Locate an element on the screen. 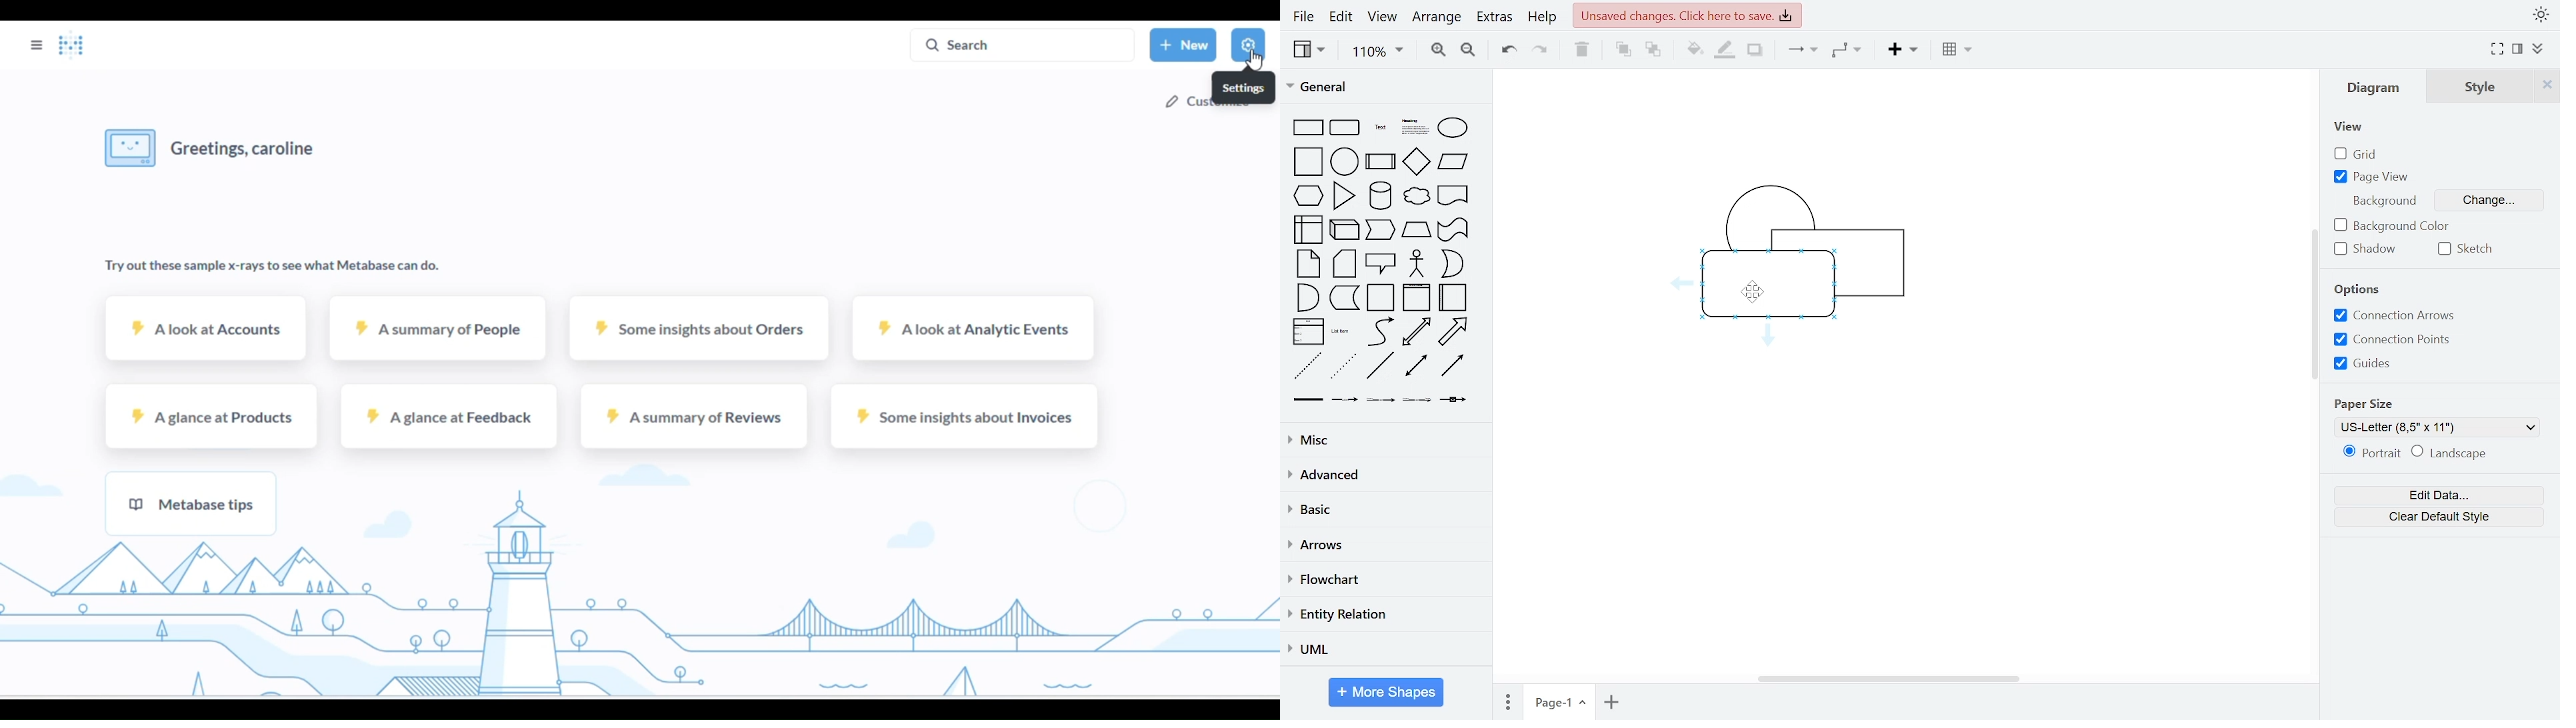 Image resolution: width=2576 pixels, height=728 pixels. pages is located at coordinates (1507, 698).